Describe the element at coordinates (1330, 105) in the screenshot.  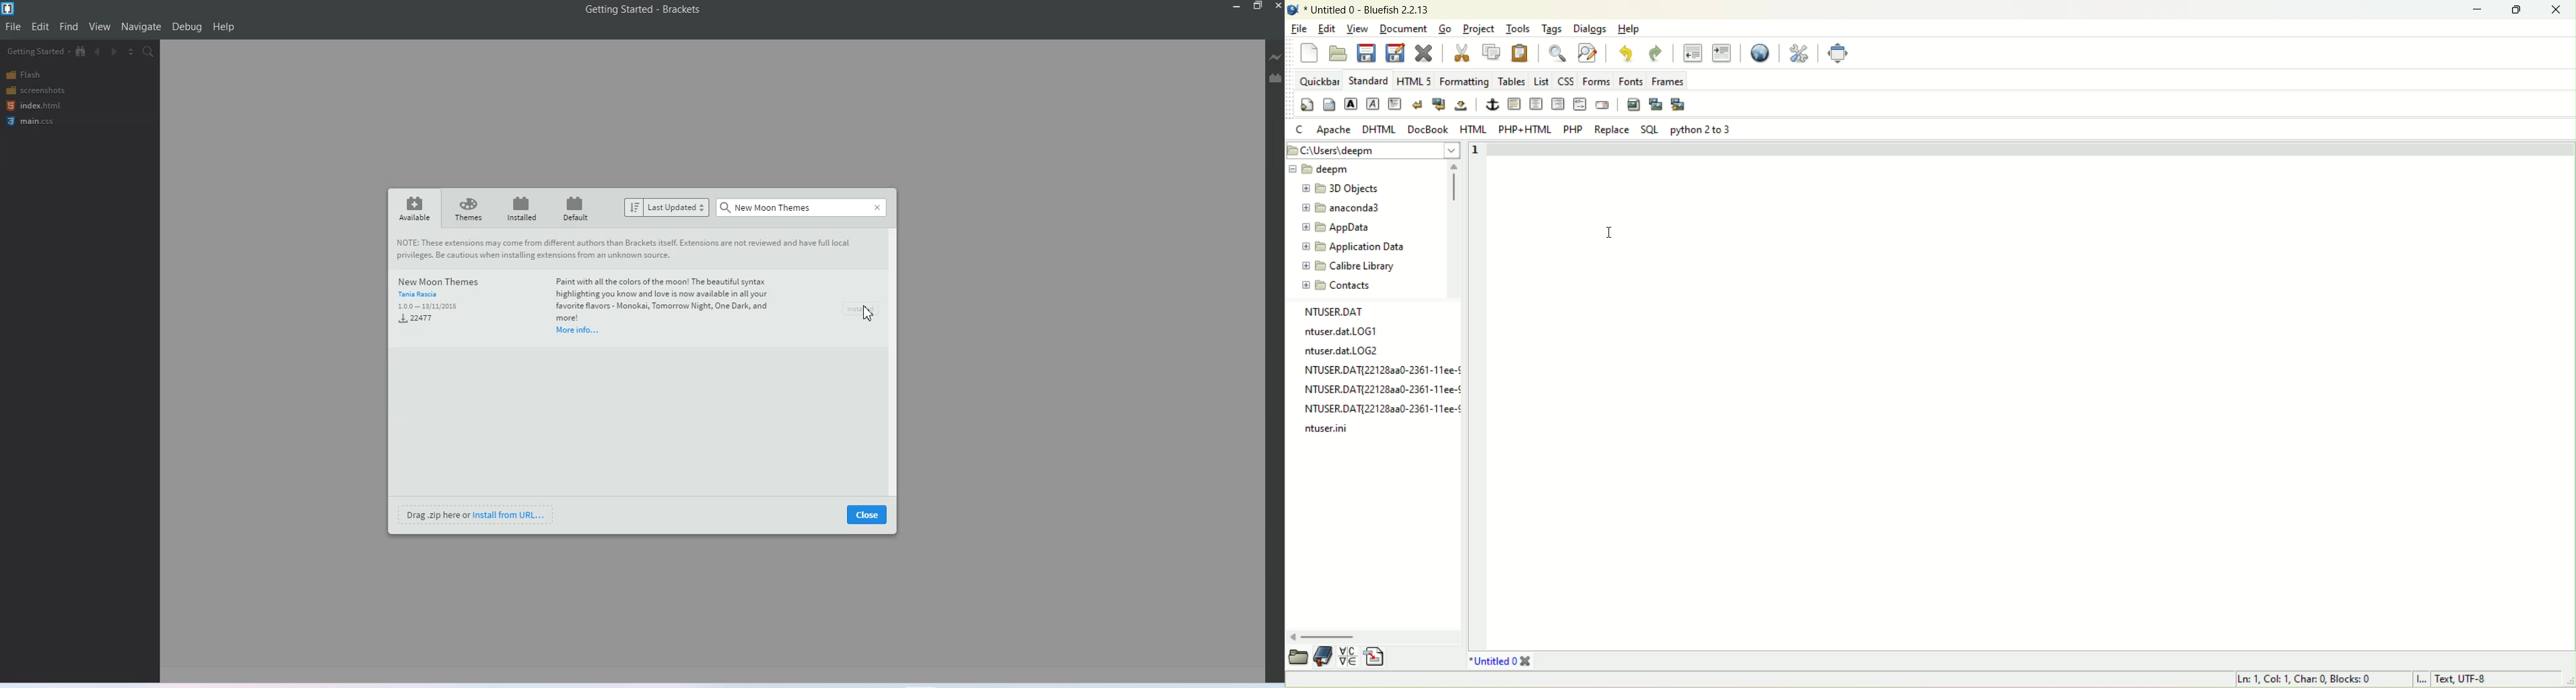
I see `body` at that location.